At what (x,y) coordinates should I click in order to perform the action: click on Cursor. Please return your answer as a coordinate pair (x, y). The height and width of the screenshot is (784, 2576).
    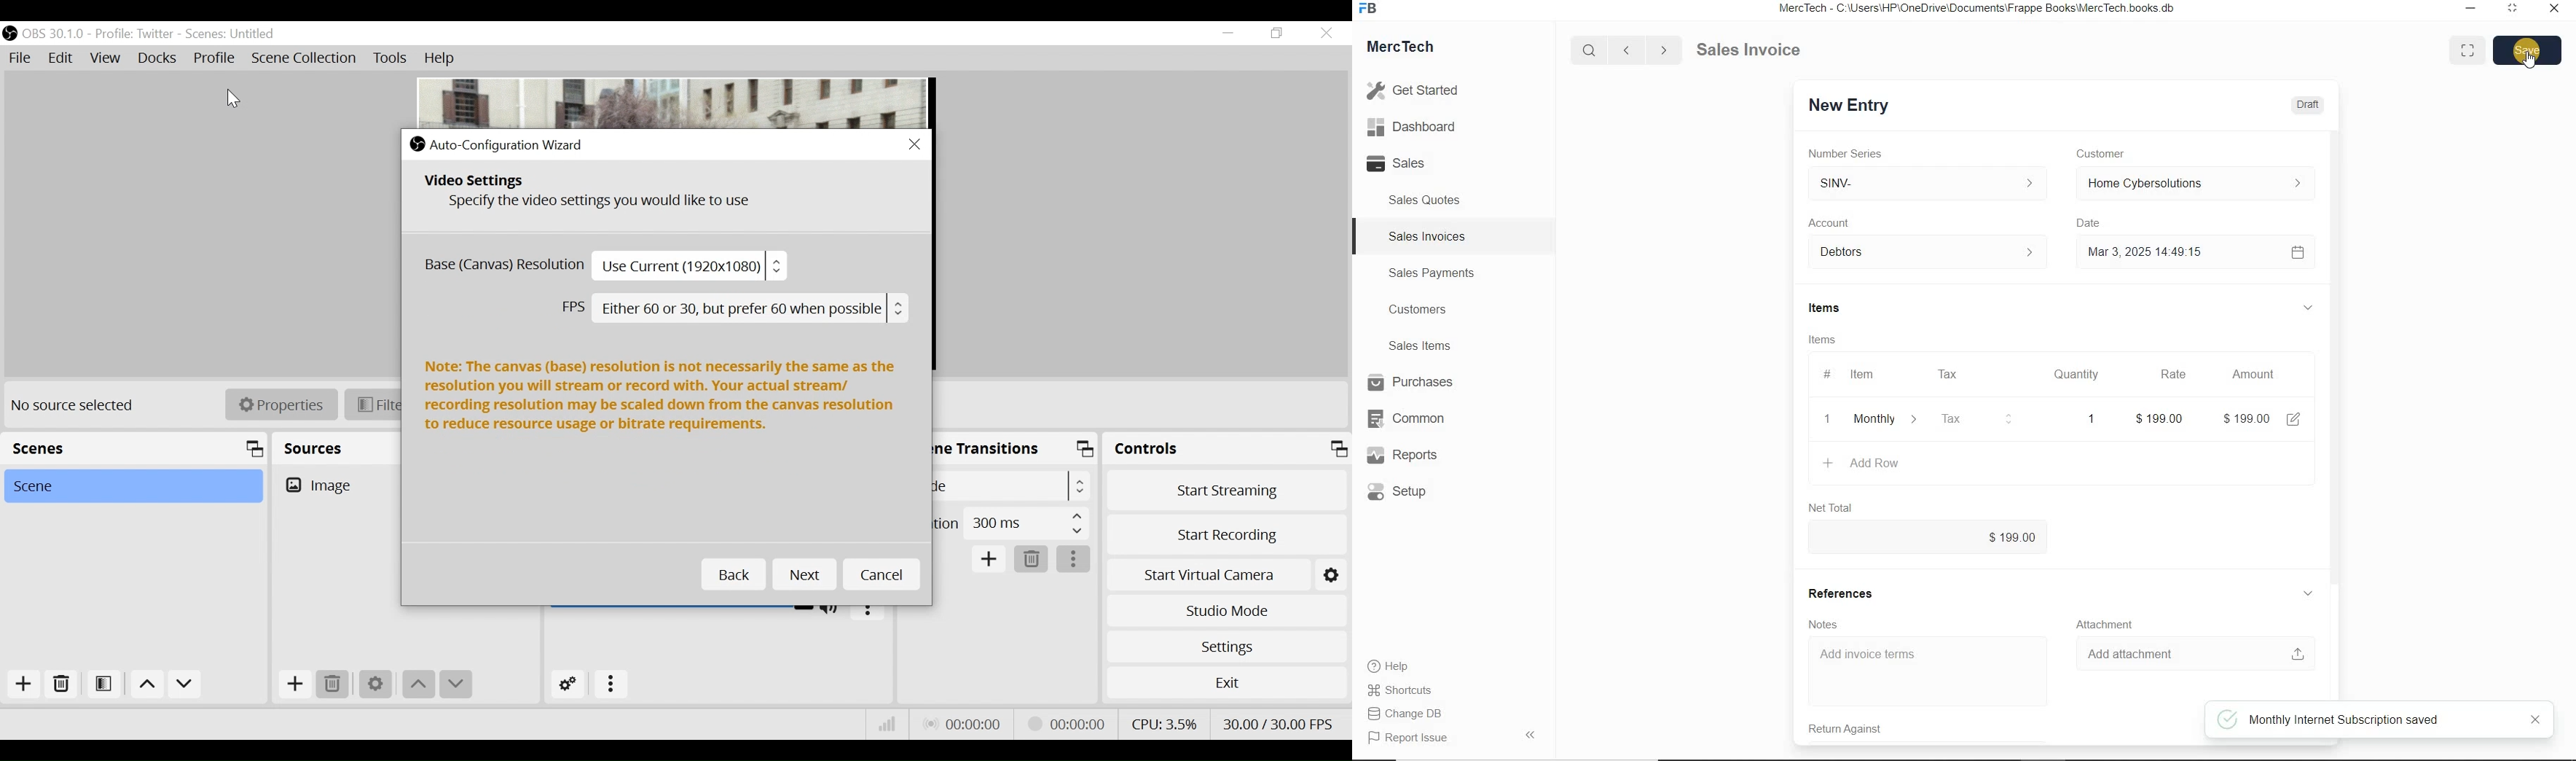
    Looking at the image, I should click on (230, 95).